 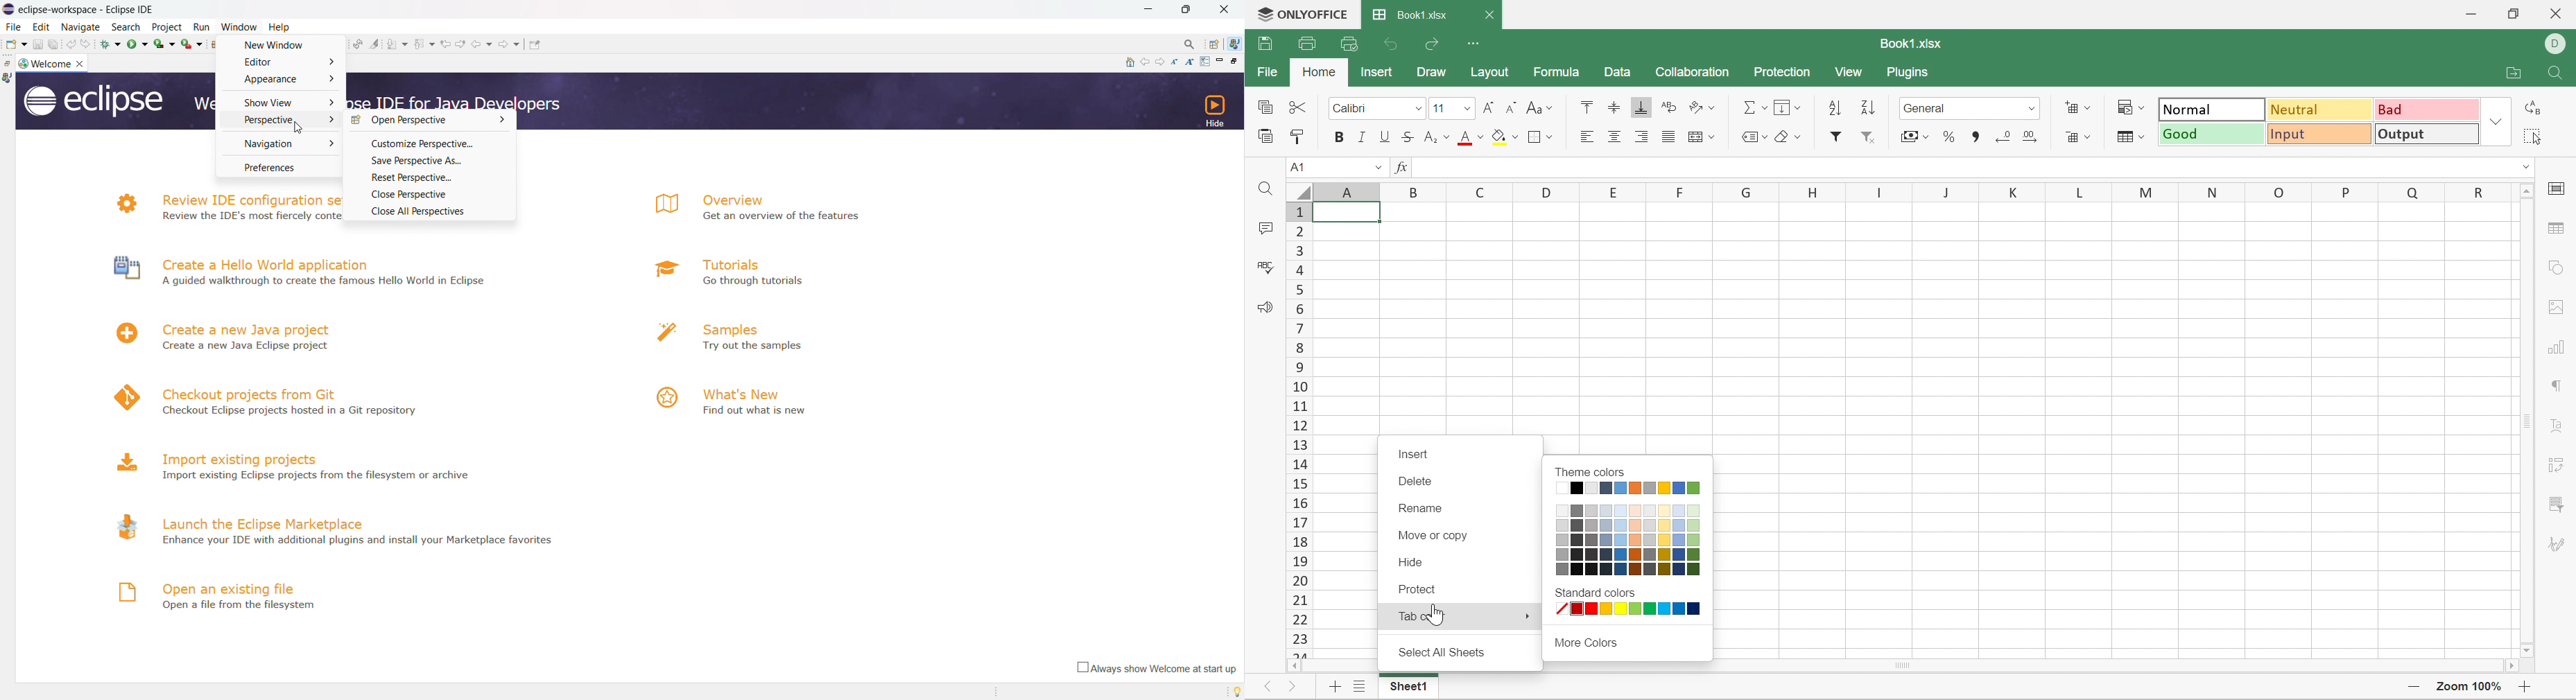 I want to click on Zoom in, so click(x=2526, y=688).